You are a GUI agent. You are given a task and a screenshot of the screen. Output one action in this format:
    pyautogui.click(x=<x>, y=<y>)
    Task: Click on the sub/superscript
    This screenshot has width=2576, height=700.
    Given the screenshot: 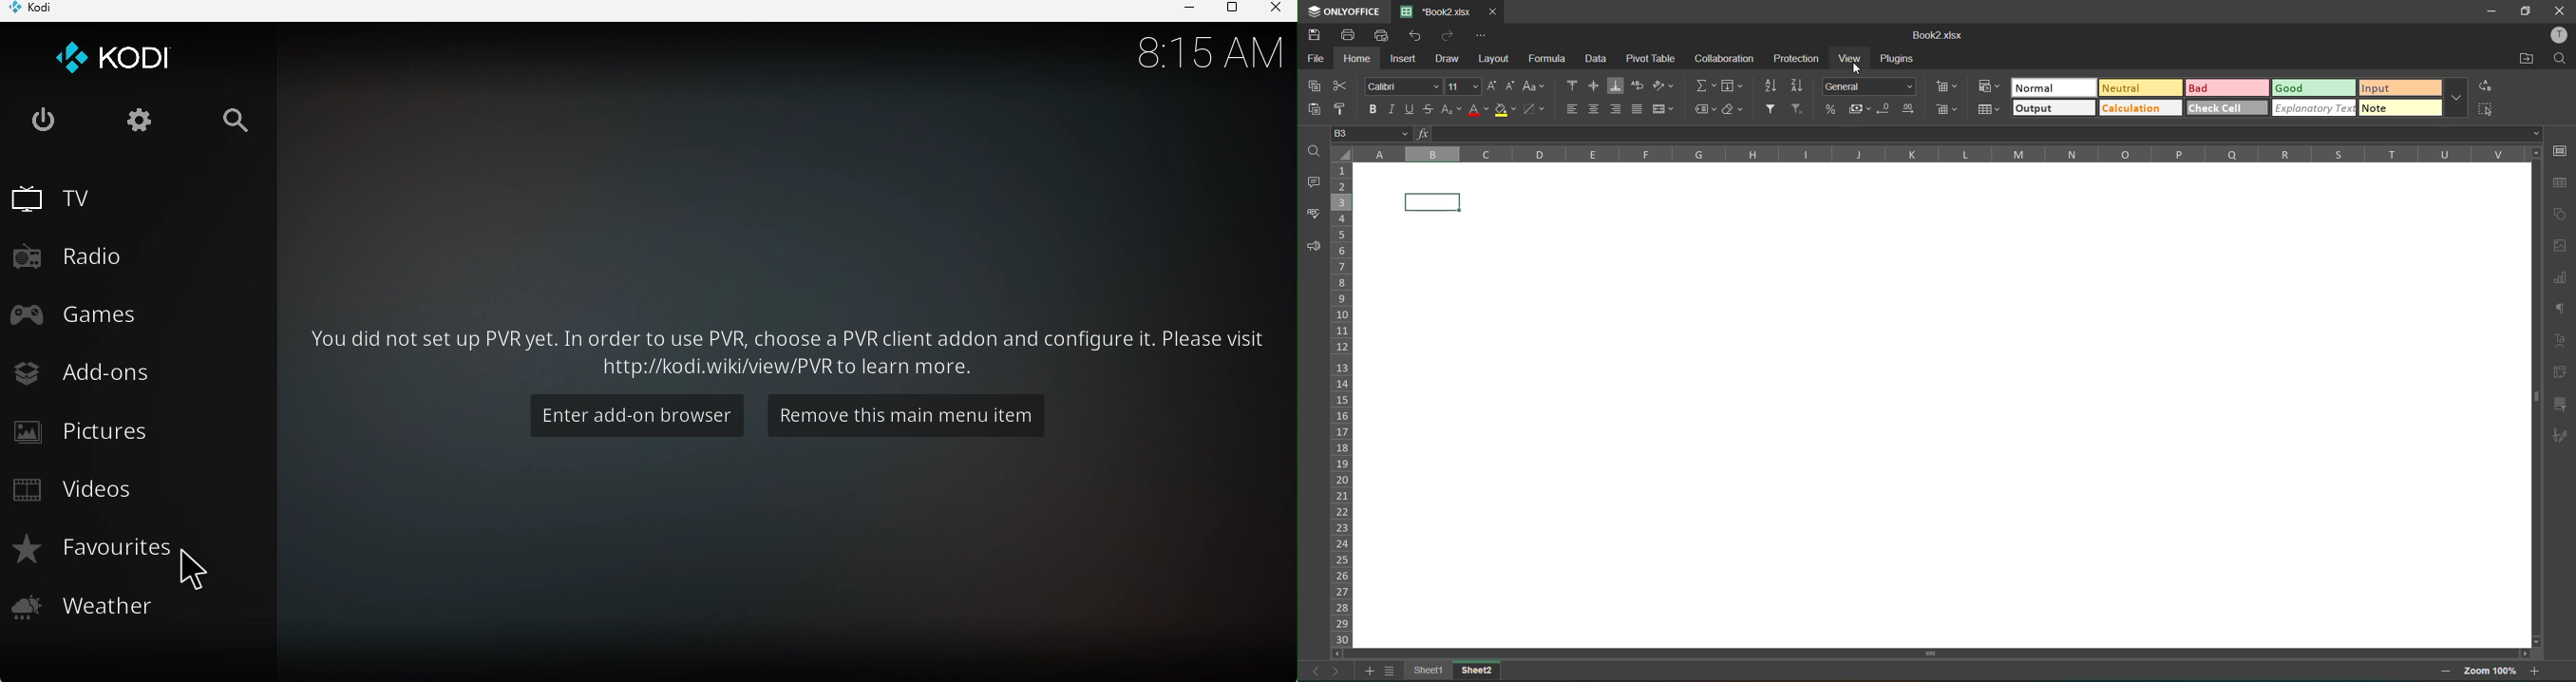 What is the action you would take?
    pyautogui.click(x=1451, y=110)
    